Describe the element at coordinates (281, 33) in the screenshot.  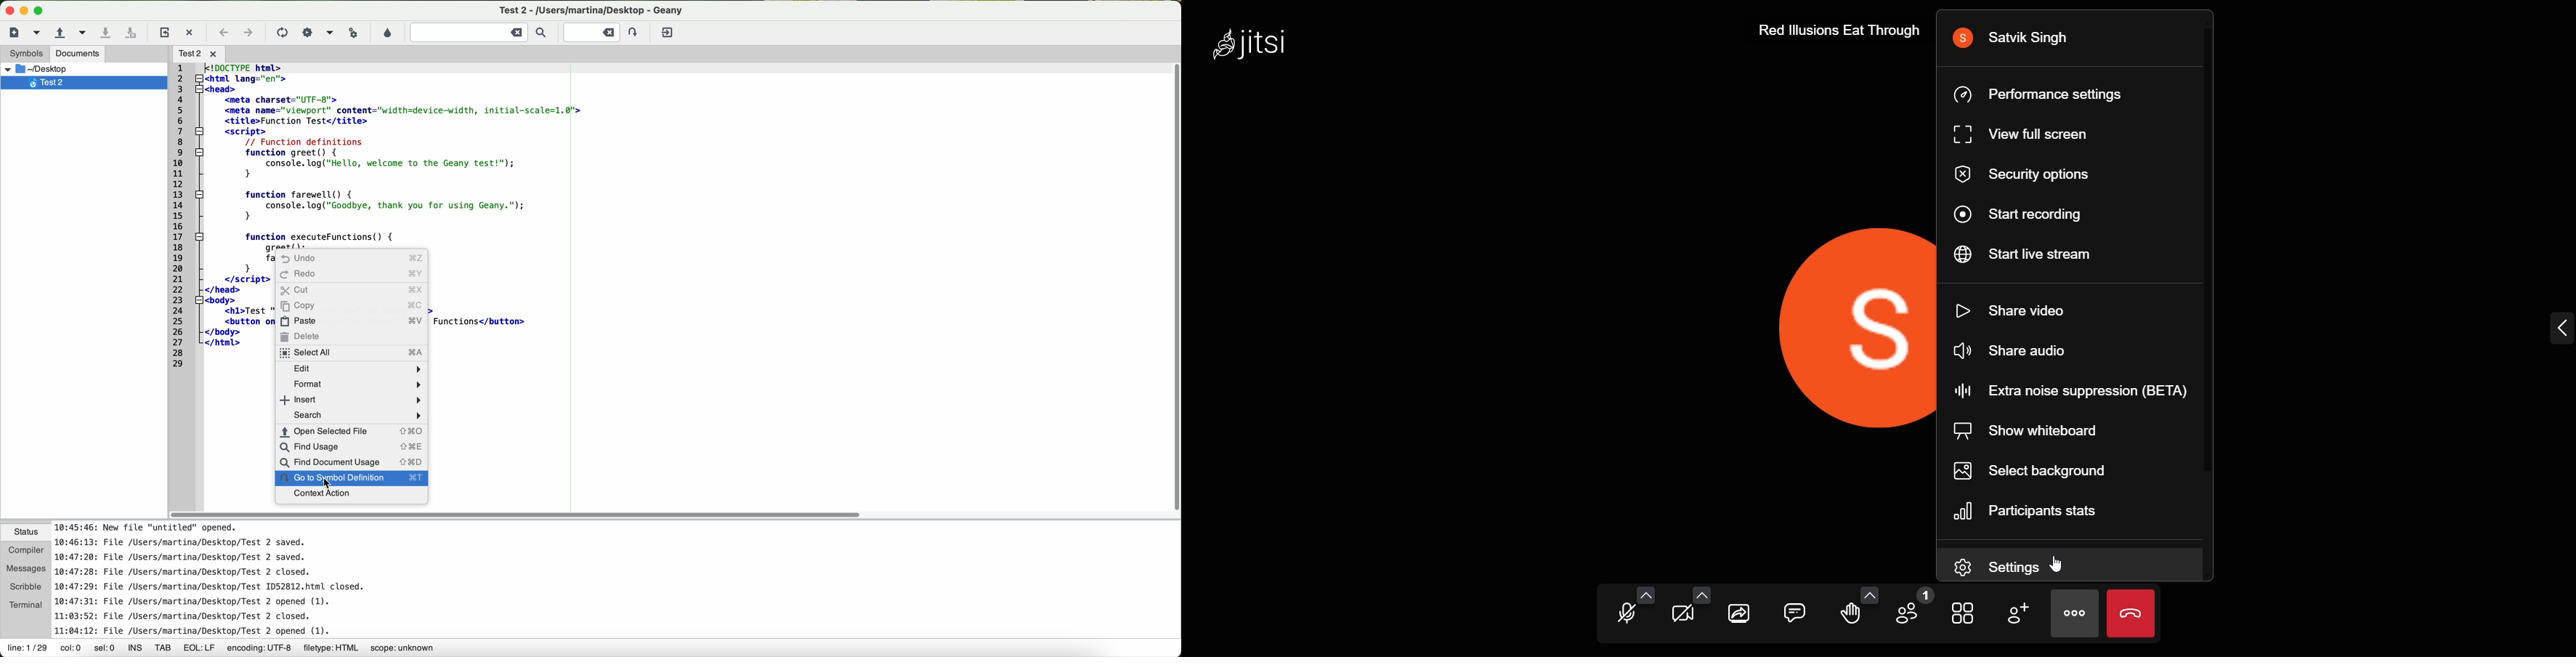
I see `icon` at that location.